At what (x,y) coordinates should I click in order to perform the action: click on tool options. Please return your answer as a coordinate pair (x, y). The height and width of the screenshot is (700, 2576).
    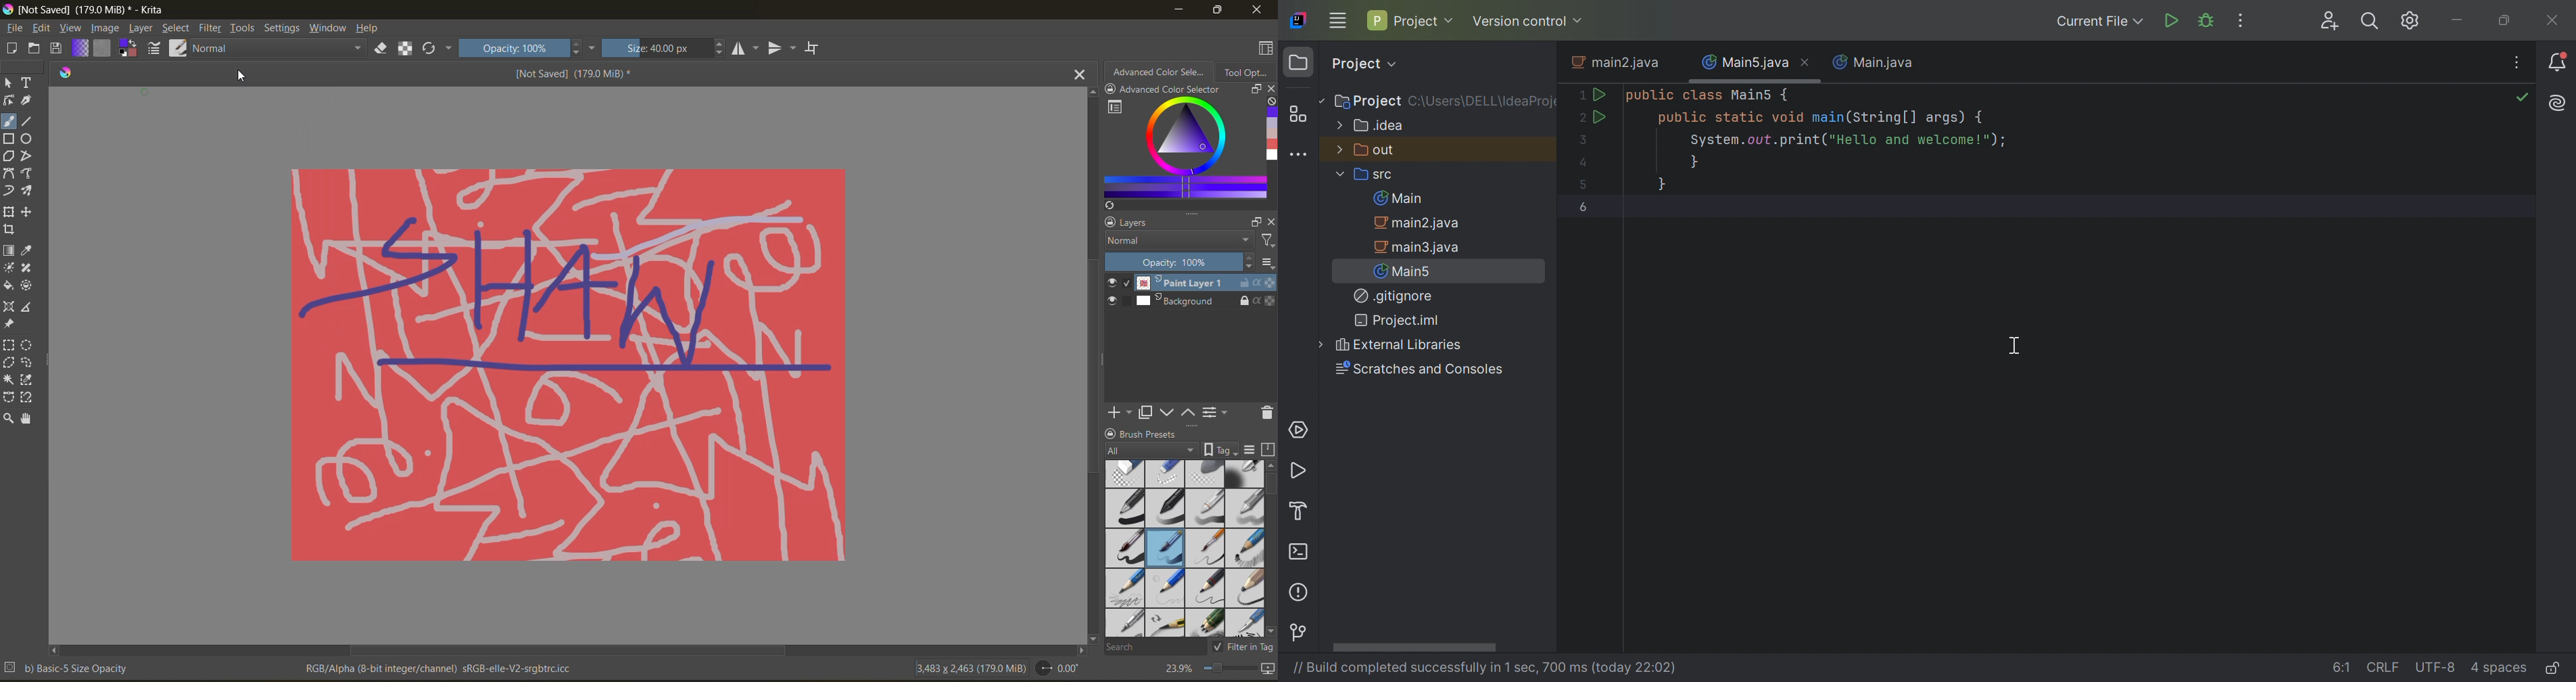
    Looking at the image, I should click on (1245, 71).